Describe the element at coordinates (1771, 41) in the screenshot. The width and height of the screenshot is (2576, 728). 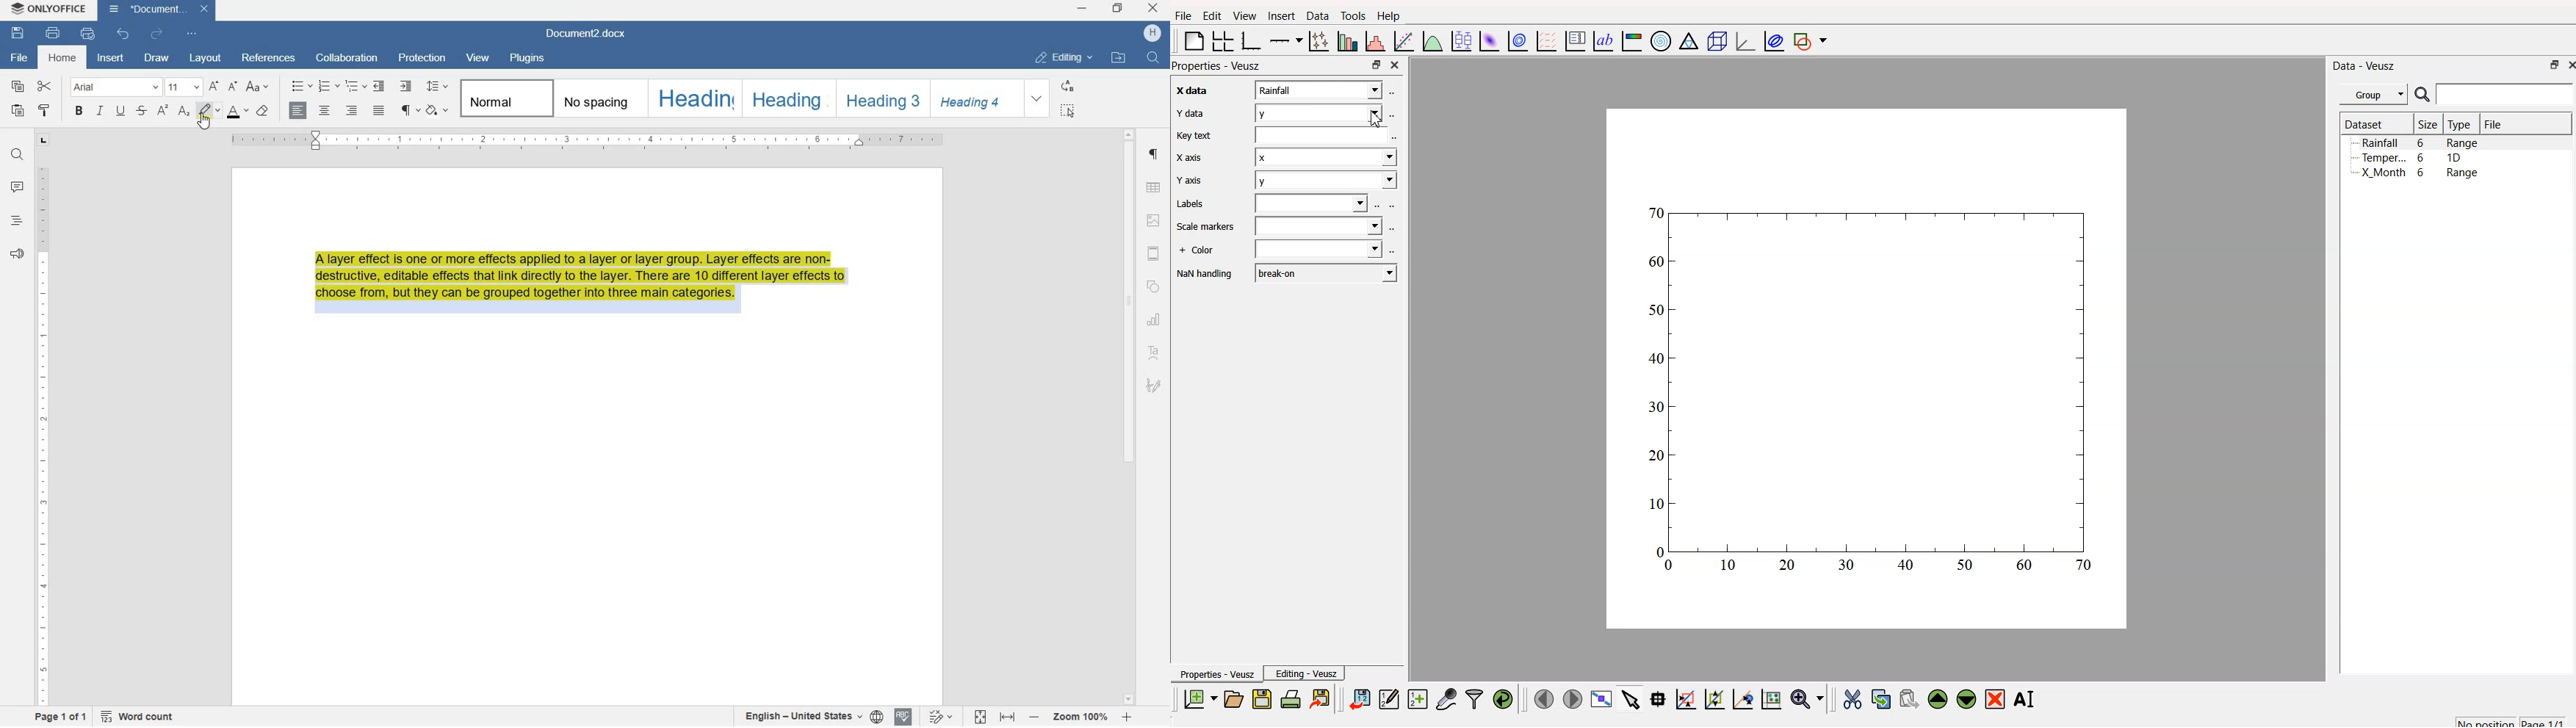
I see `plot covariance ellipses` at that location.